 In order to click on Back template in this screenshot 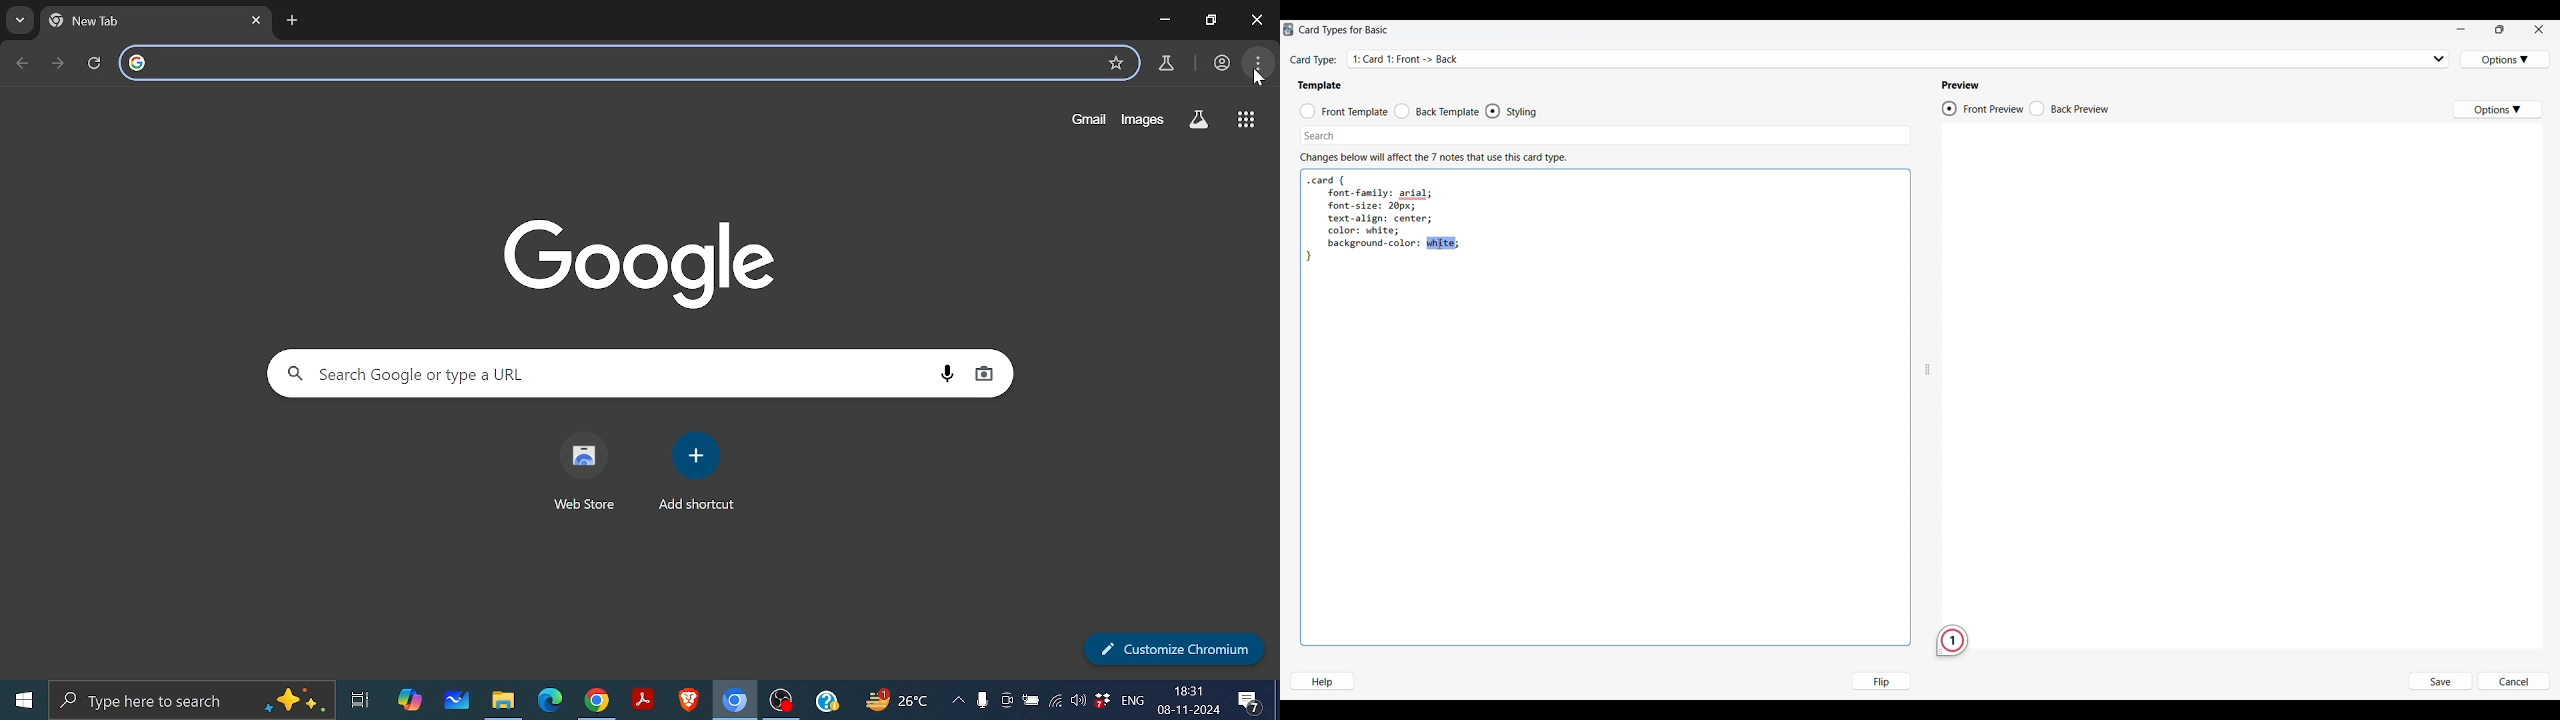, I will do `click(1437, 111)`.